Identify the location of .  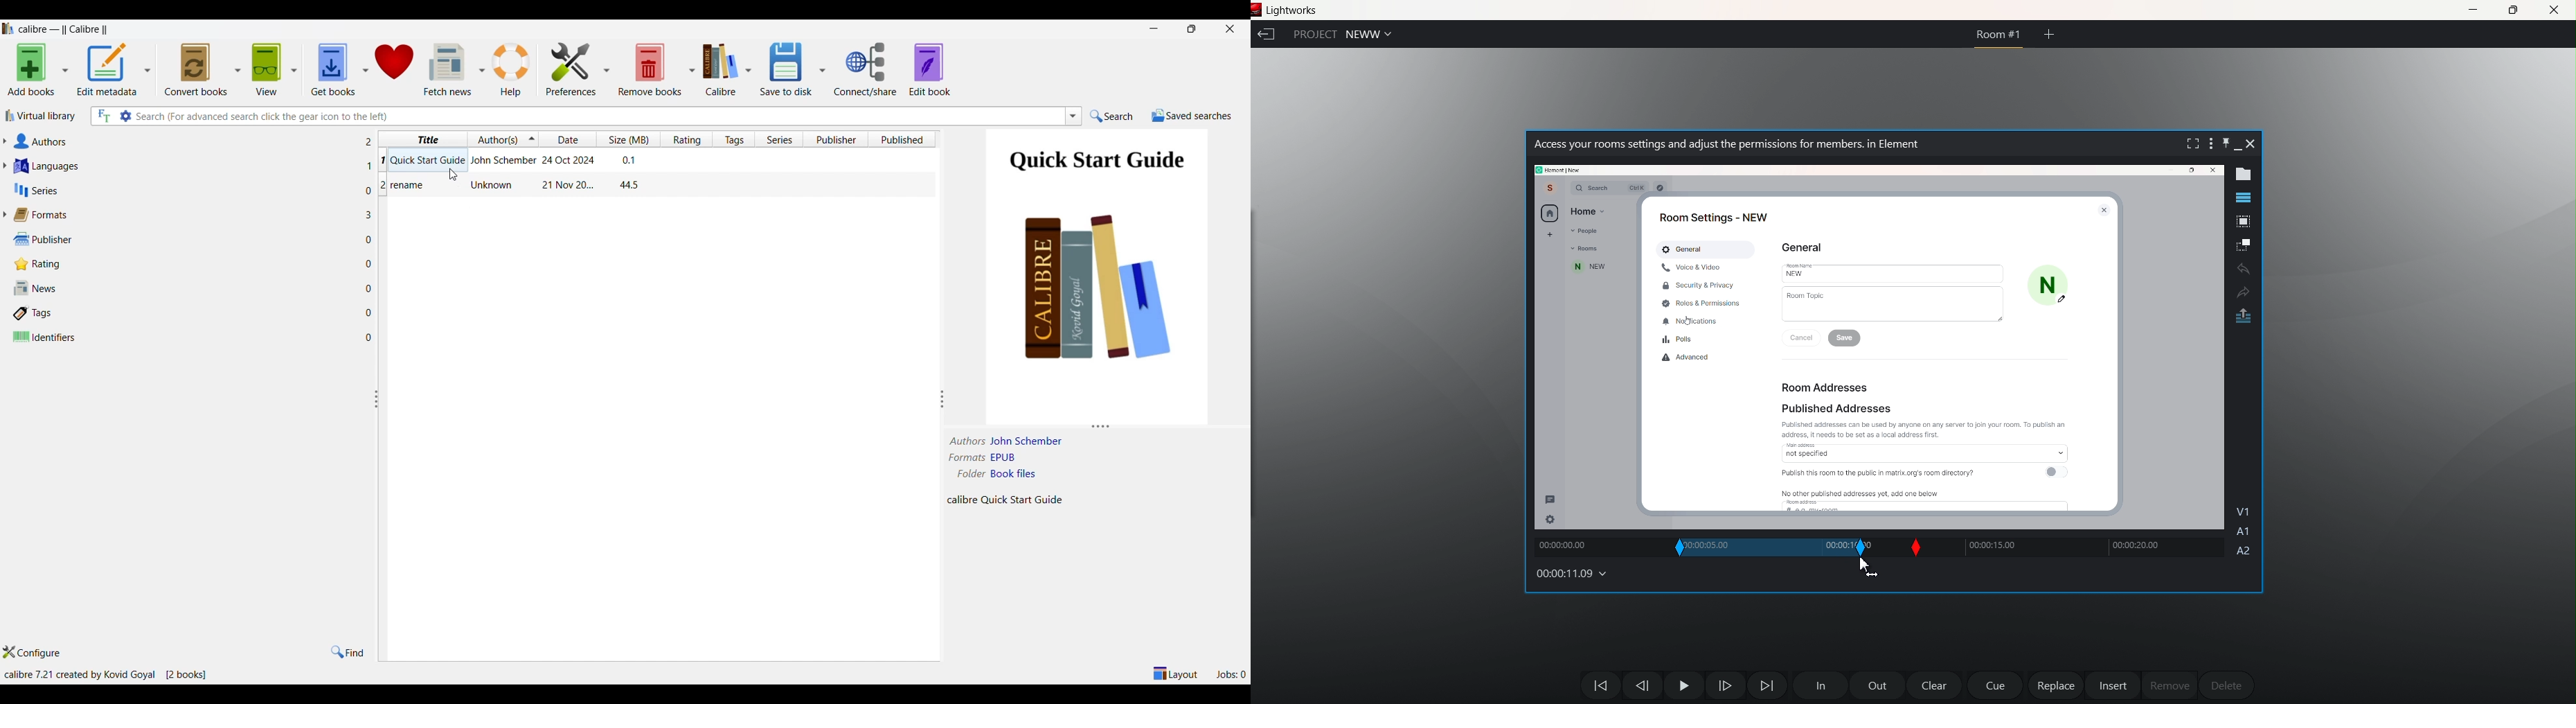
(1095, 273).